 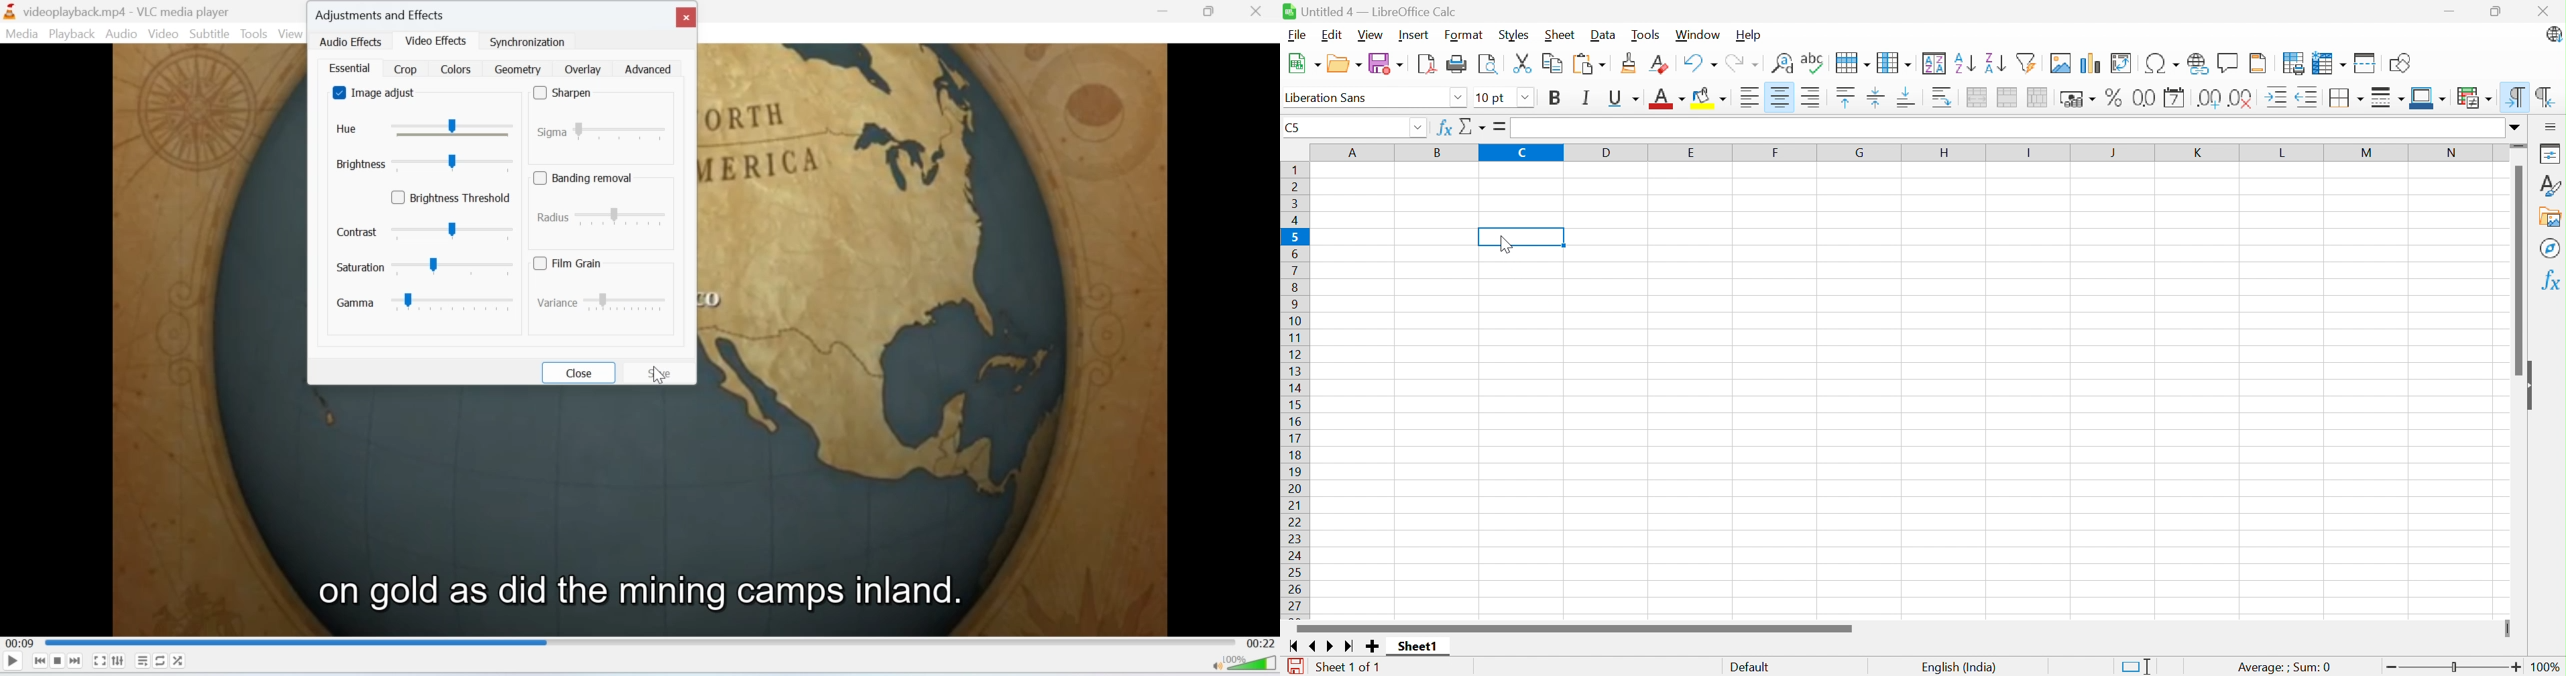 I want to click on Fullscreen, so click(x=100, y=661).